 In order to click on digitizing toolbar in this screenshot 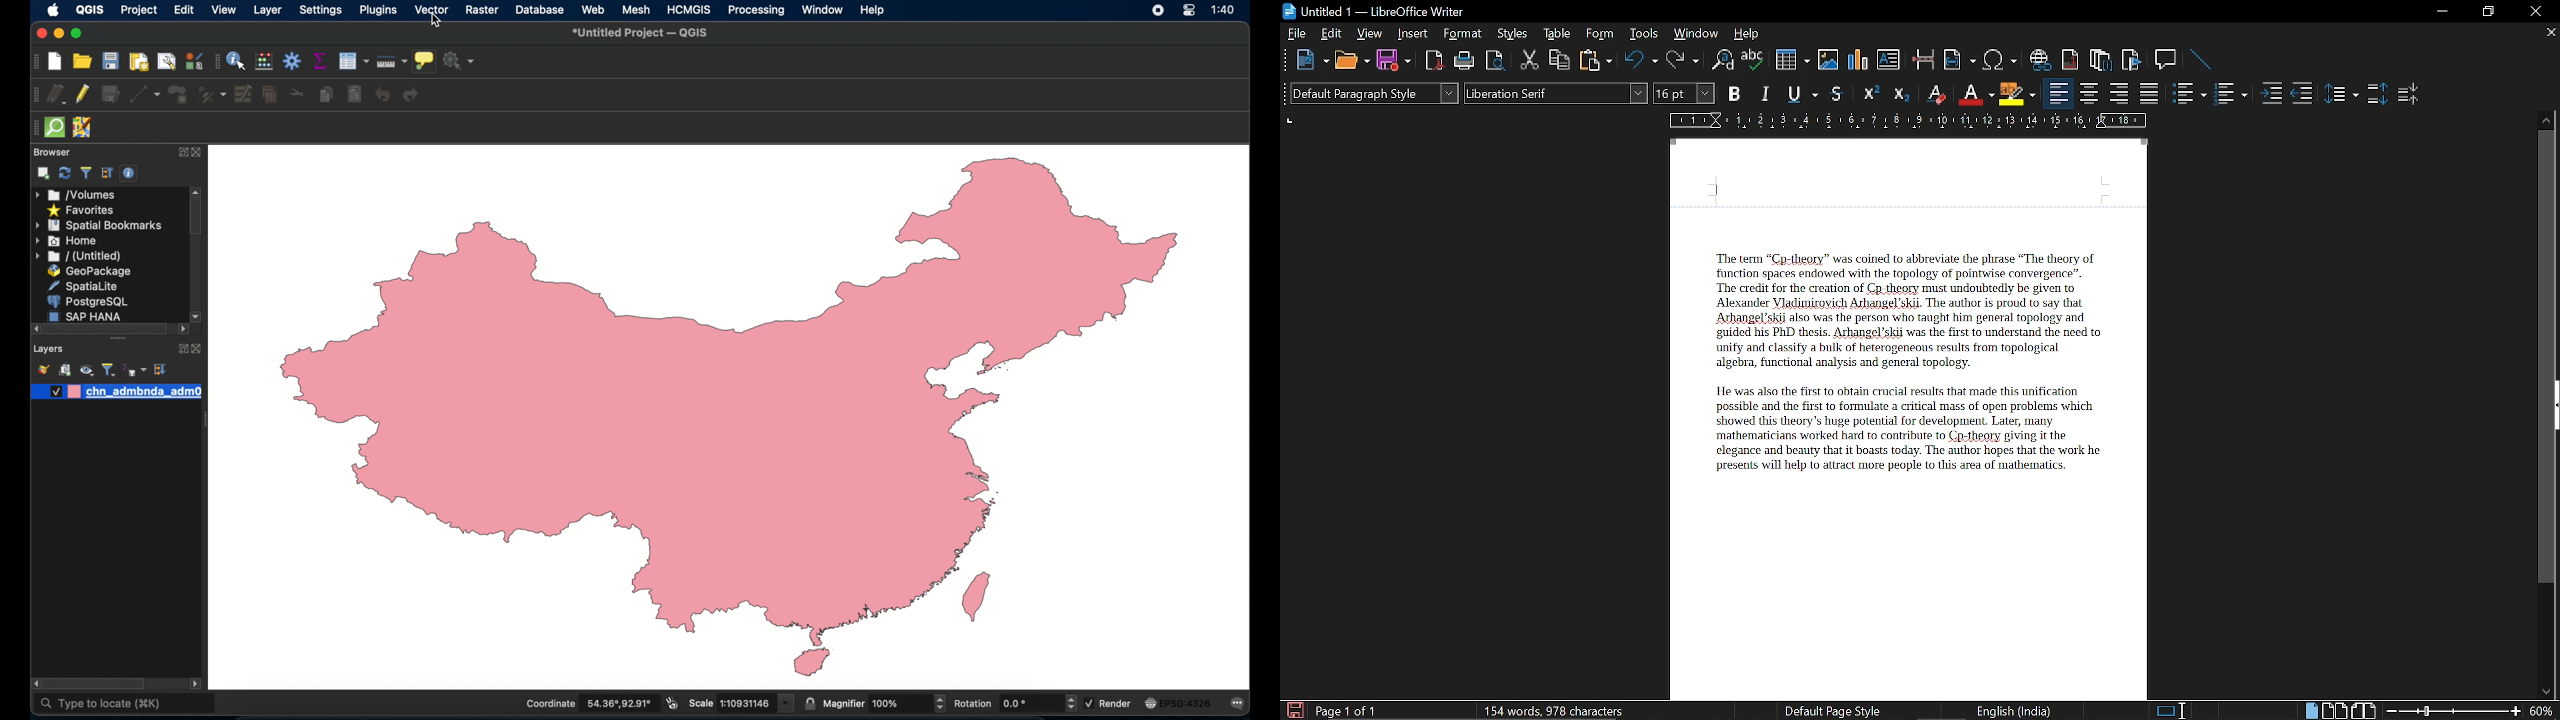, I will do `click(35, 95)`.